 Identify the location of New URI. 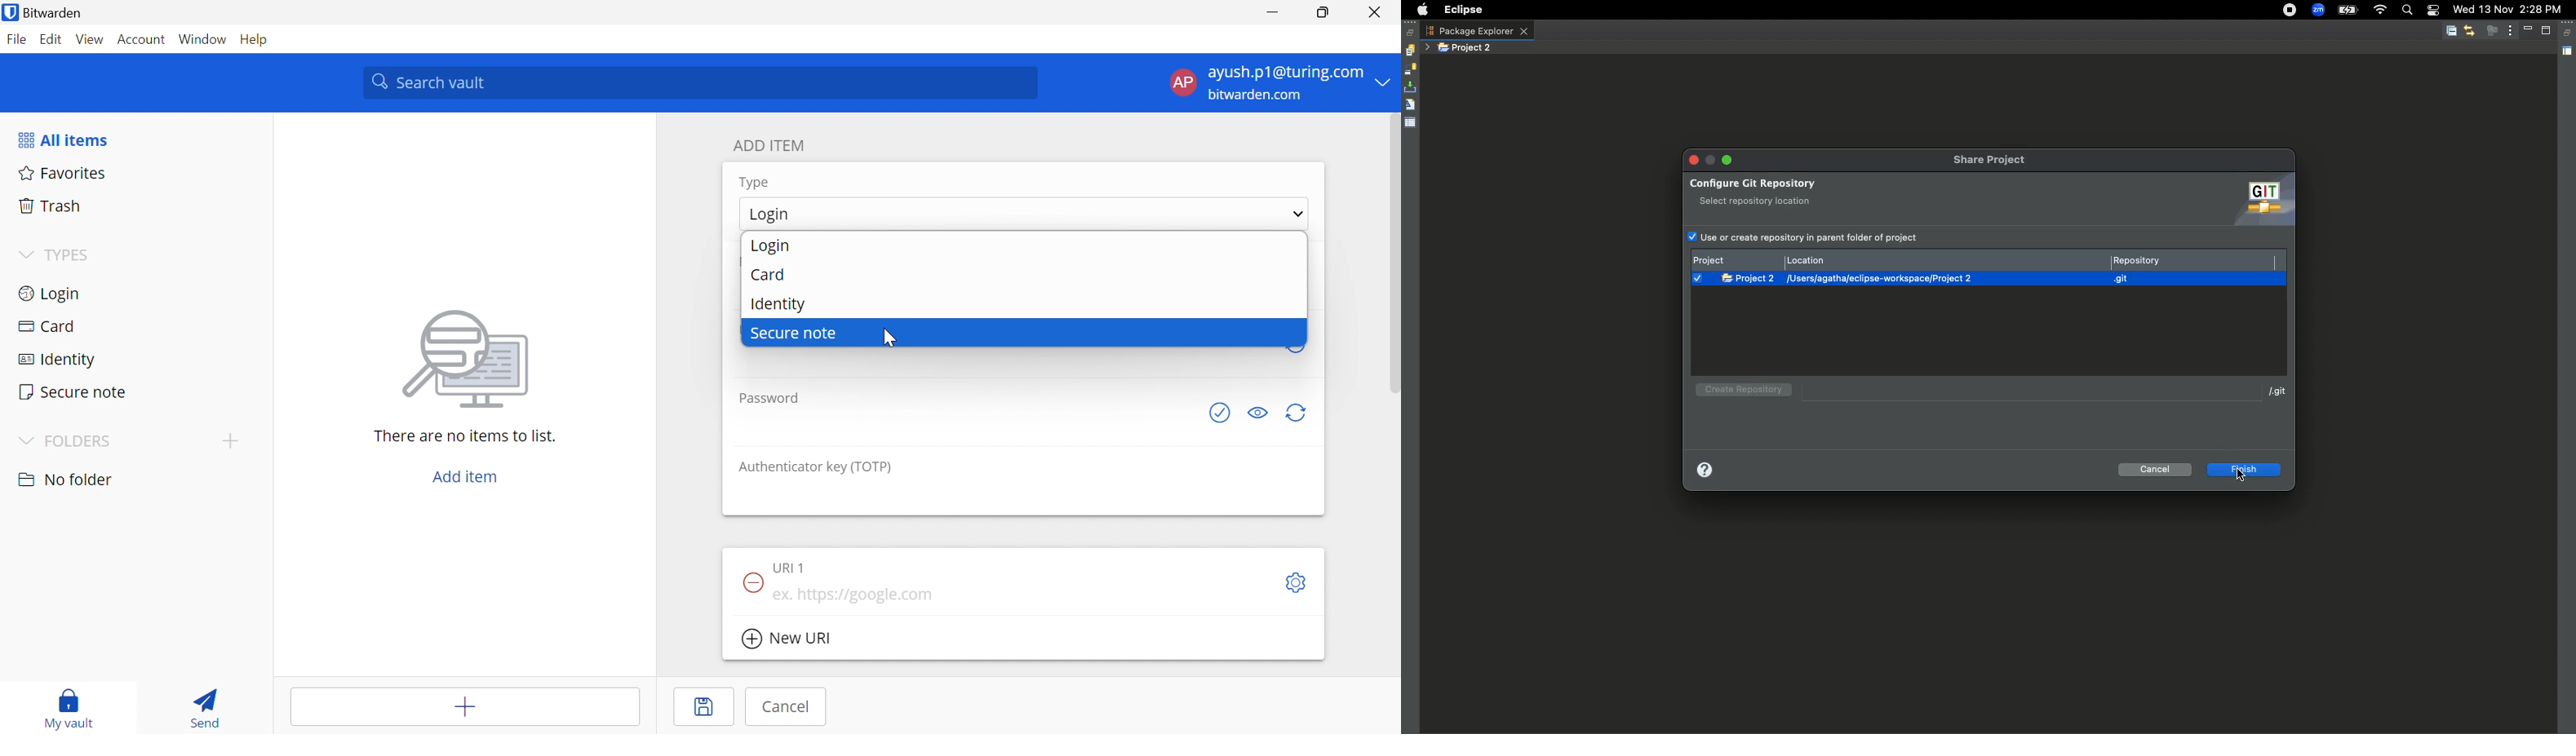
(788, 638).